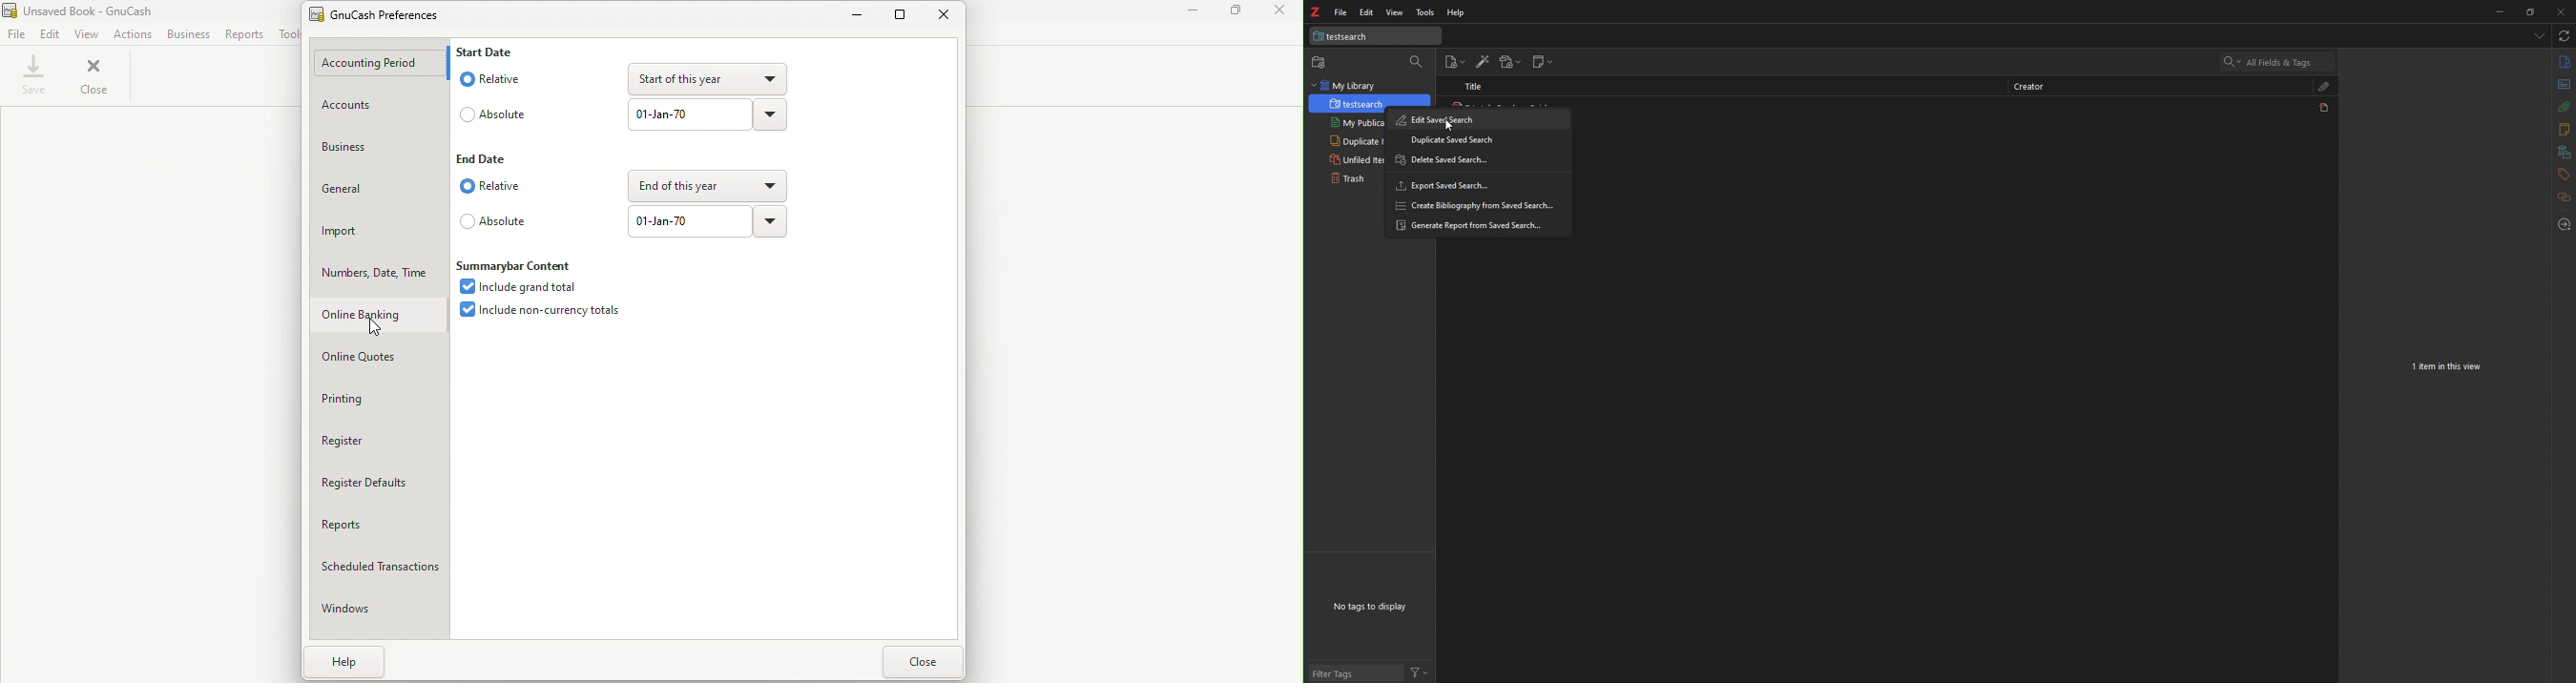  Describe the element at coordinates (2563, 225) in the screenshot. I see `locate` at that location.